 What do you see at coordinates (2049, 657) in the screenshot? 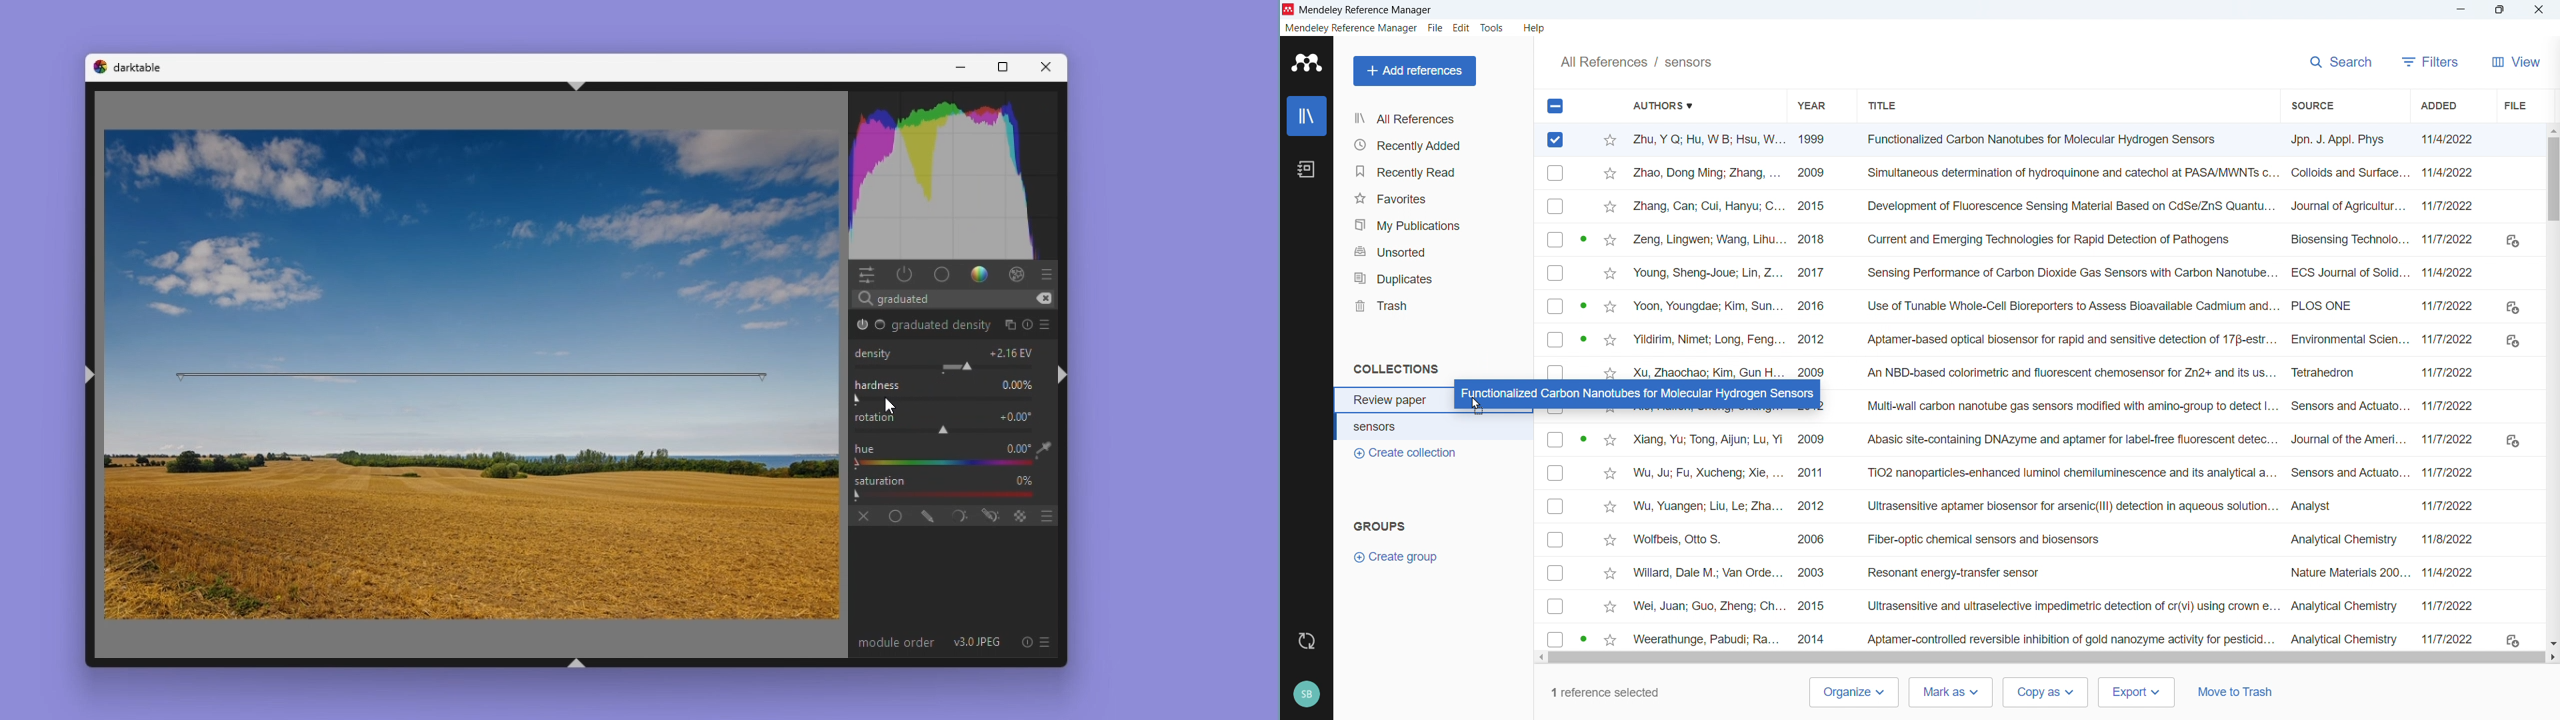
I see `Horizontal scroll bar ` at bounding box center [2049, 657].